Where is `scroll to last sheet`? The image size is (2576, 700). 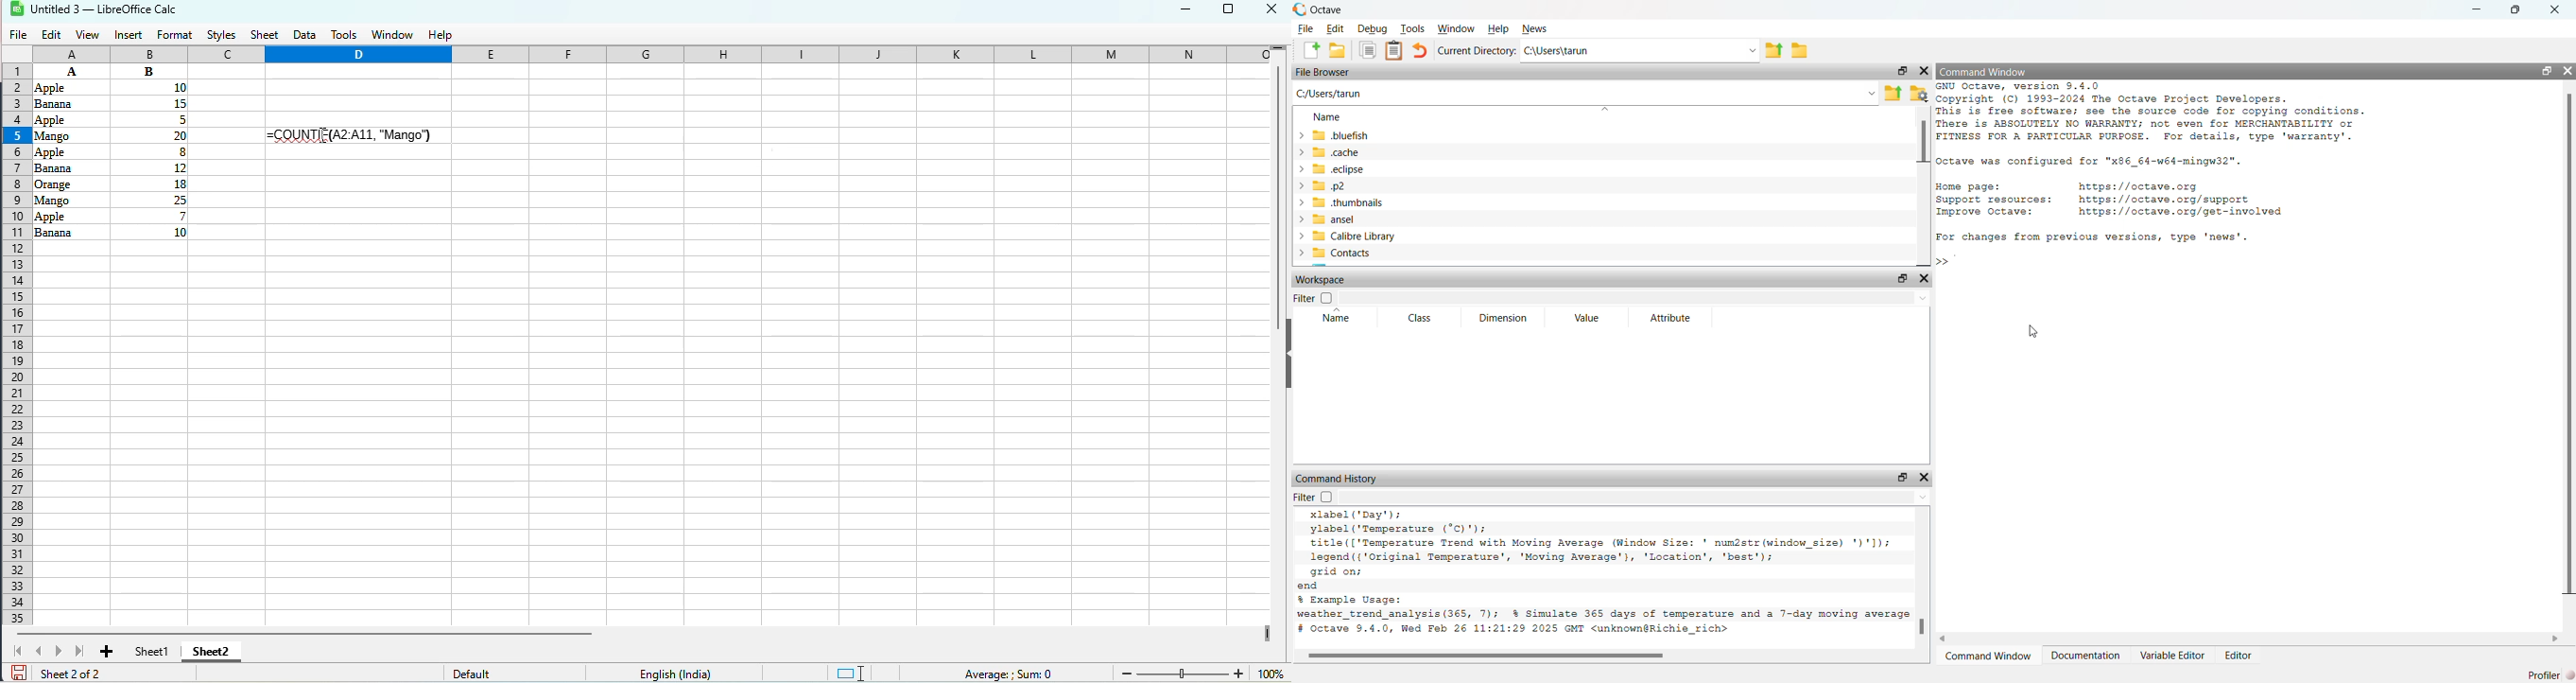 scroll to last sheet is located at coordinates (80, 651).